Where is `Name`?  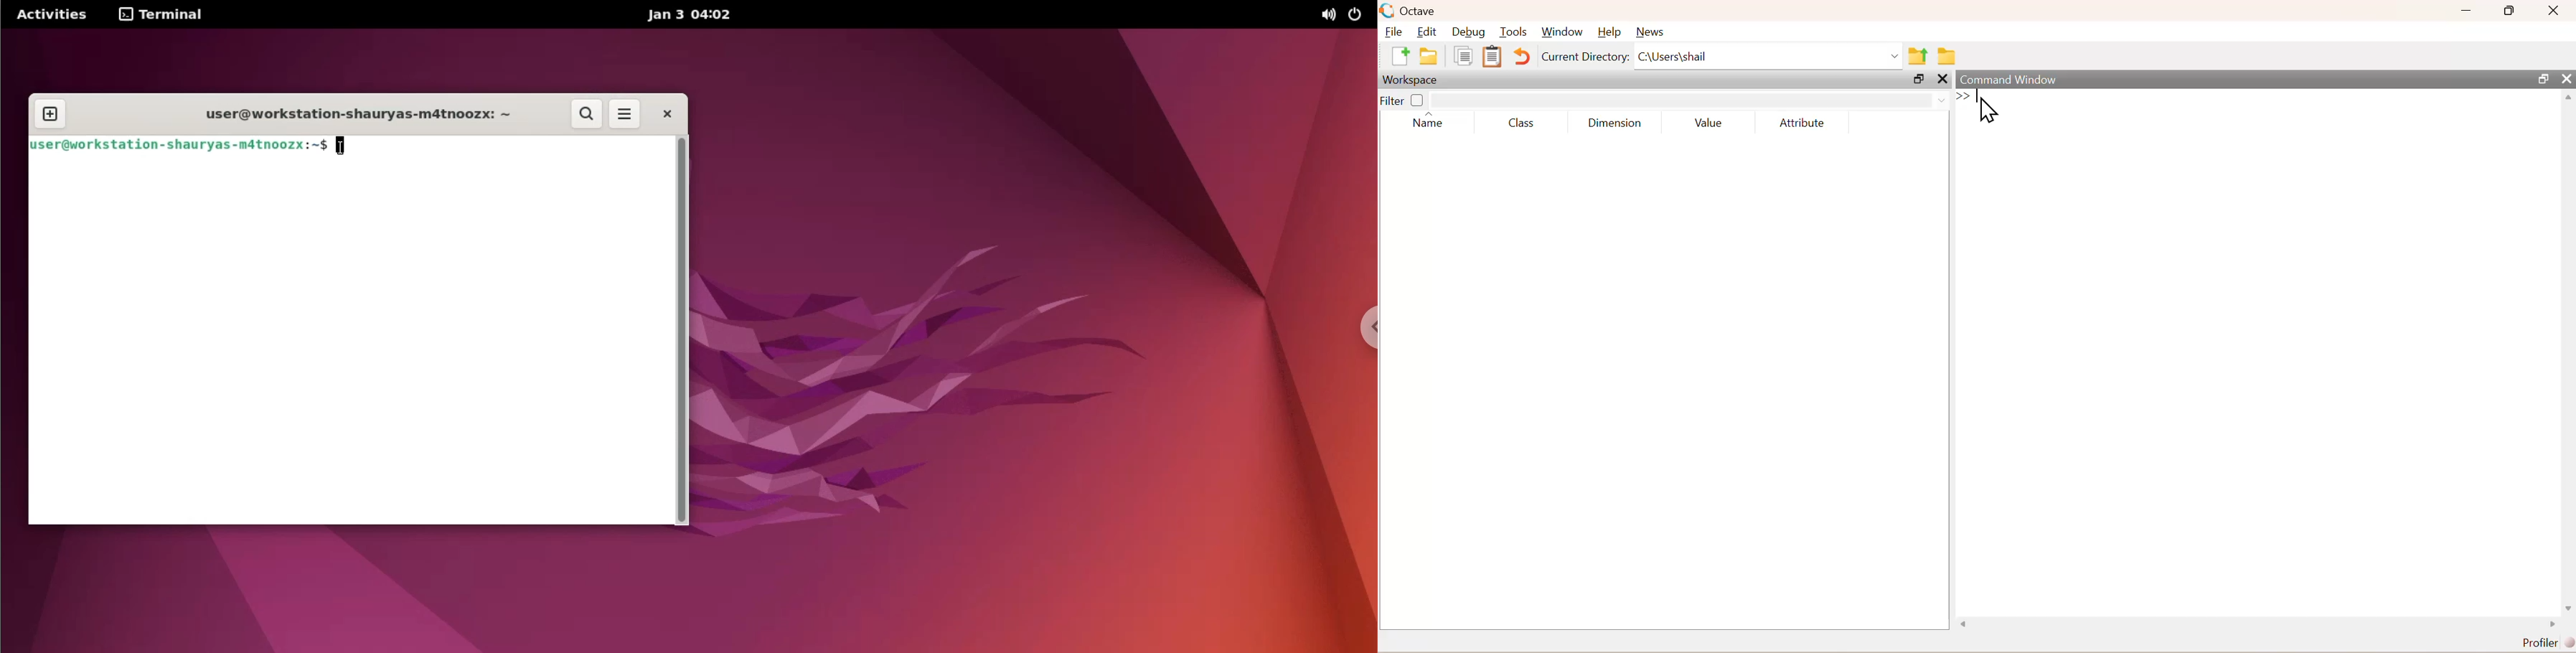 Name is located at coordinates (1430, 123).